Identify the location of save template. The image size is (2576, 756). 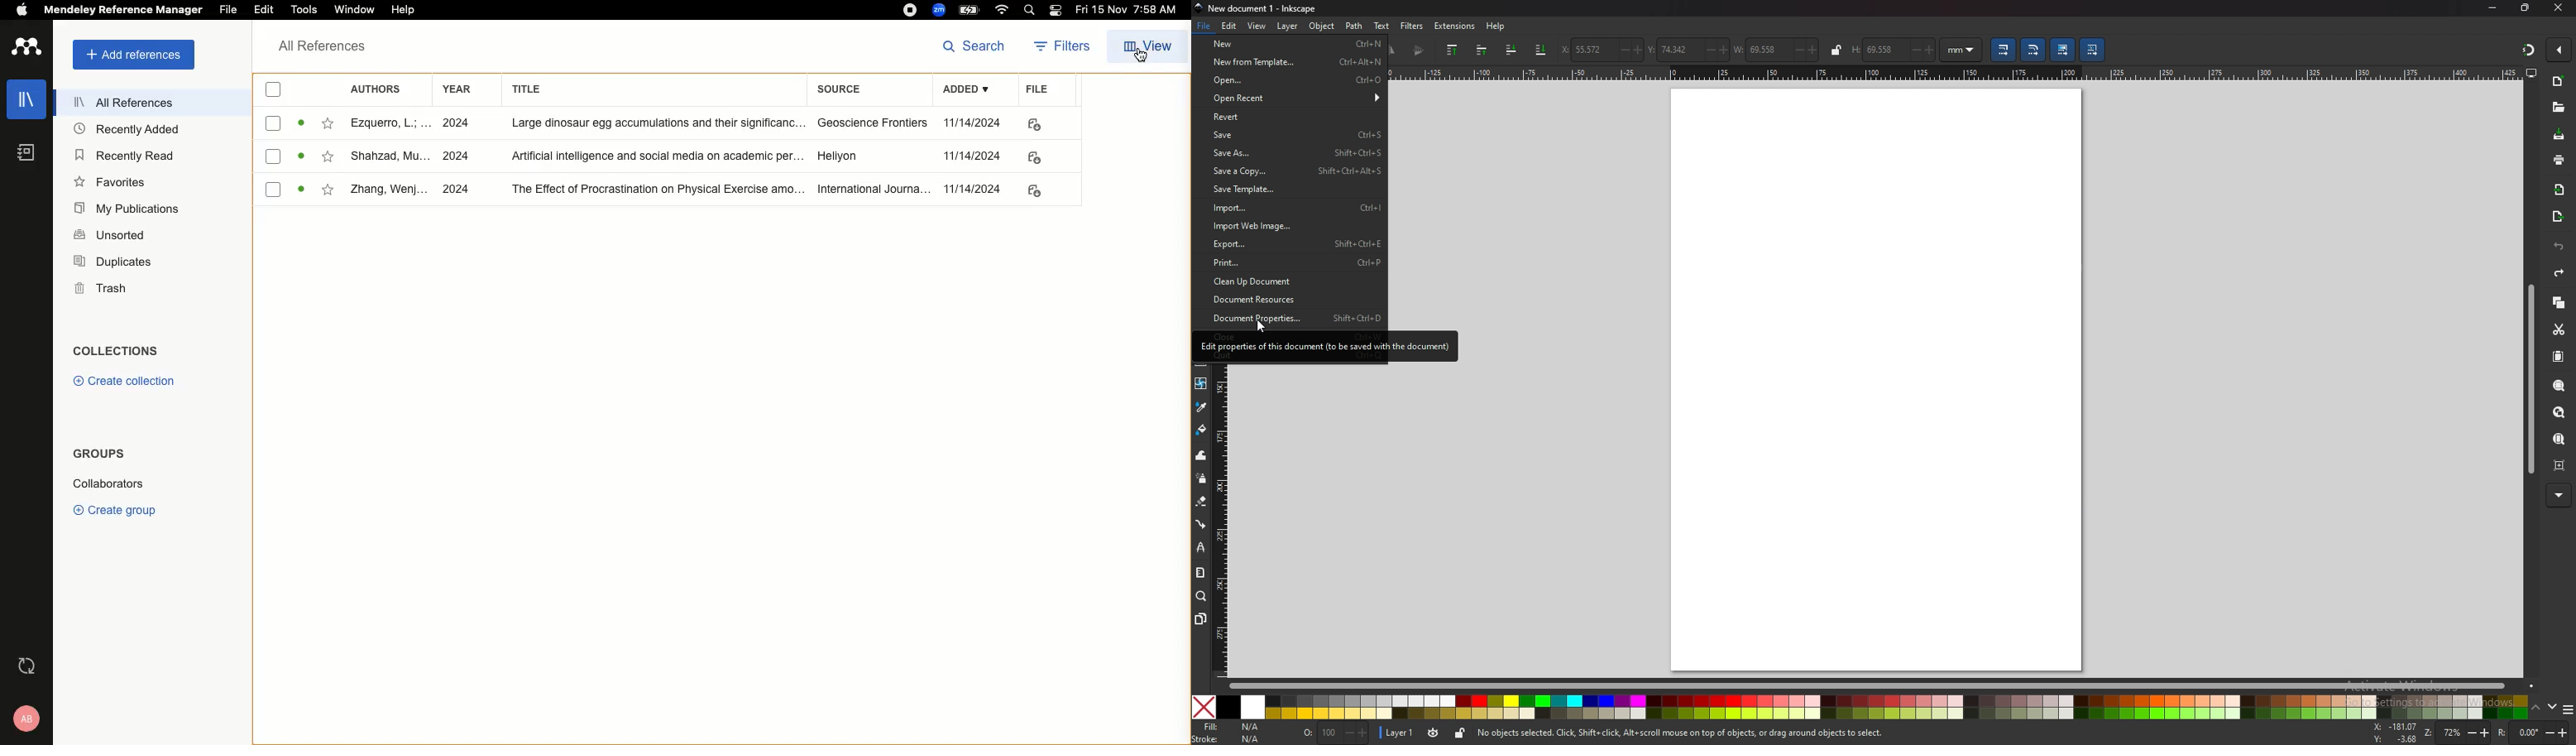
(1289, 190).